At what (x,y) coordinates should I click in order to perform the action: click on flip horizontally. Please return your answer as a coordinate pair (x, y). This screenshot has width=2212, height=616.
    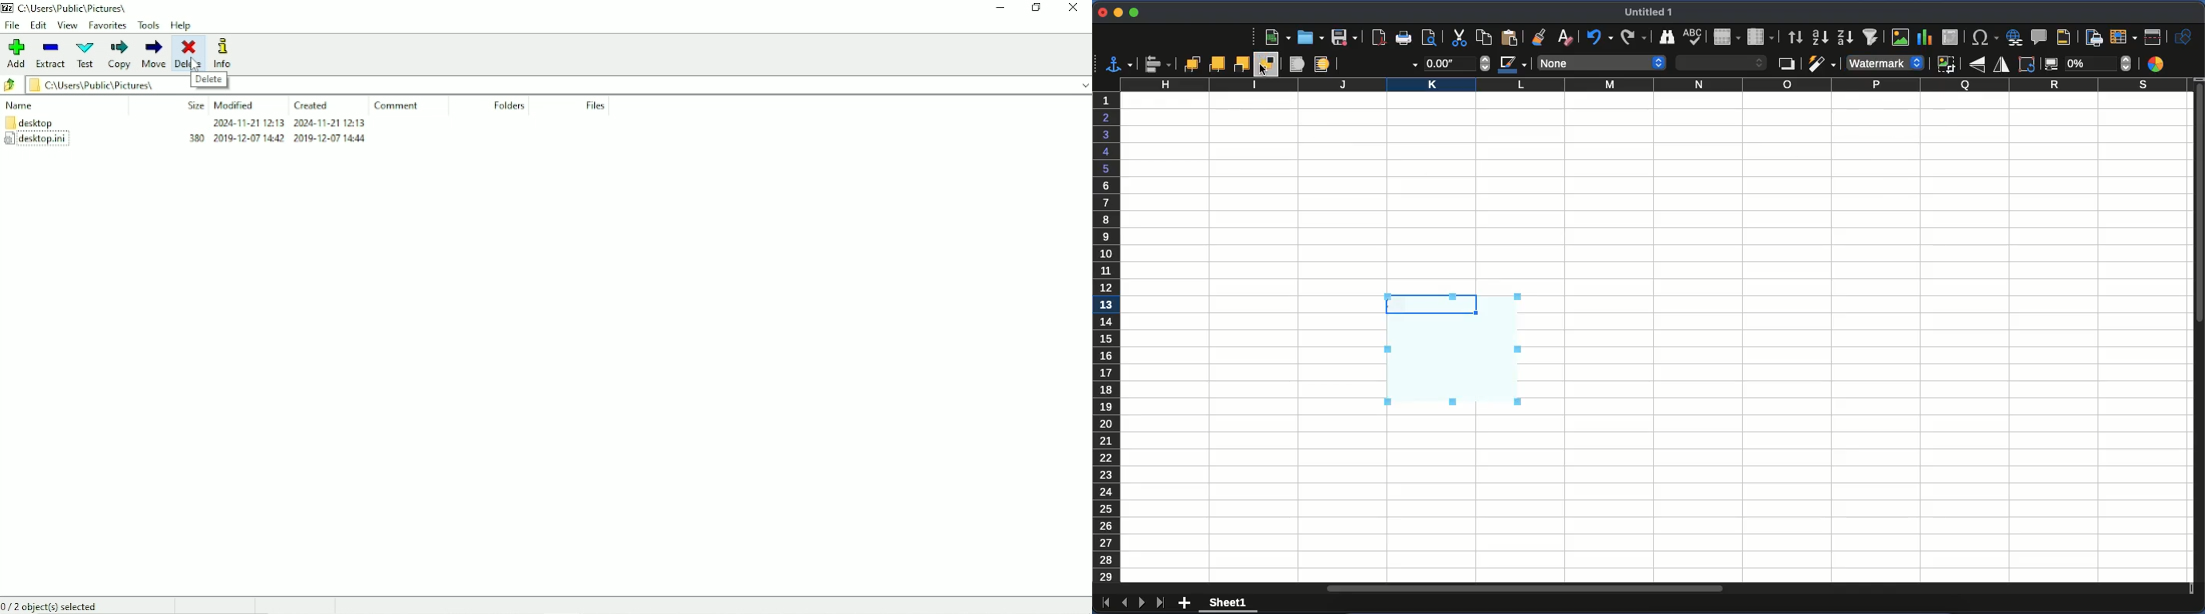
    Looking at the image, I should click on (2000, 66).